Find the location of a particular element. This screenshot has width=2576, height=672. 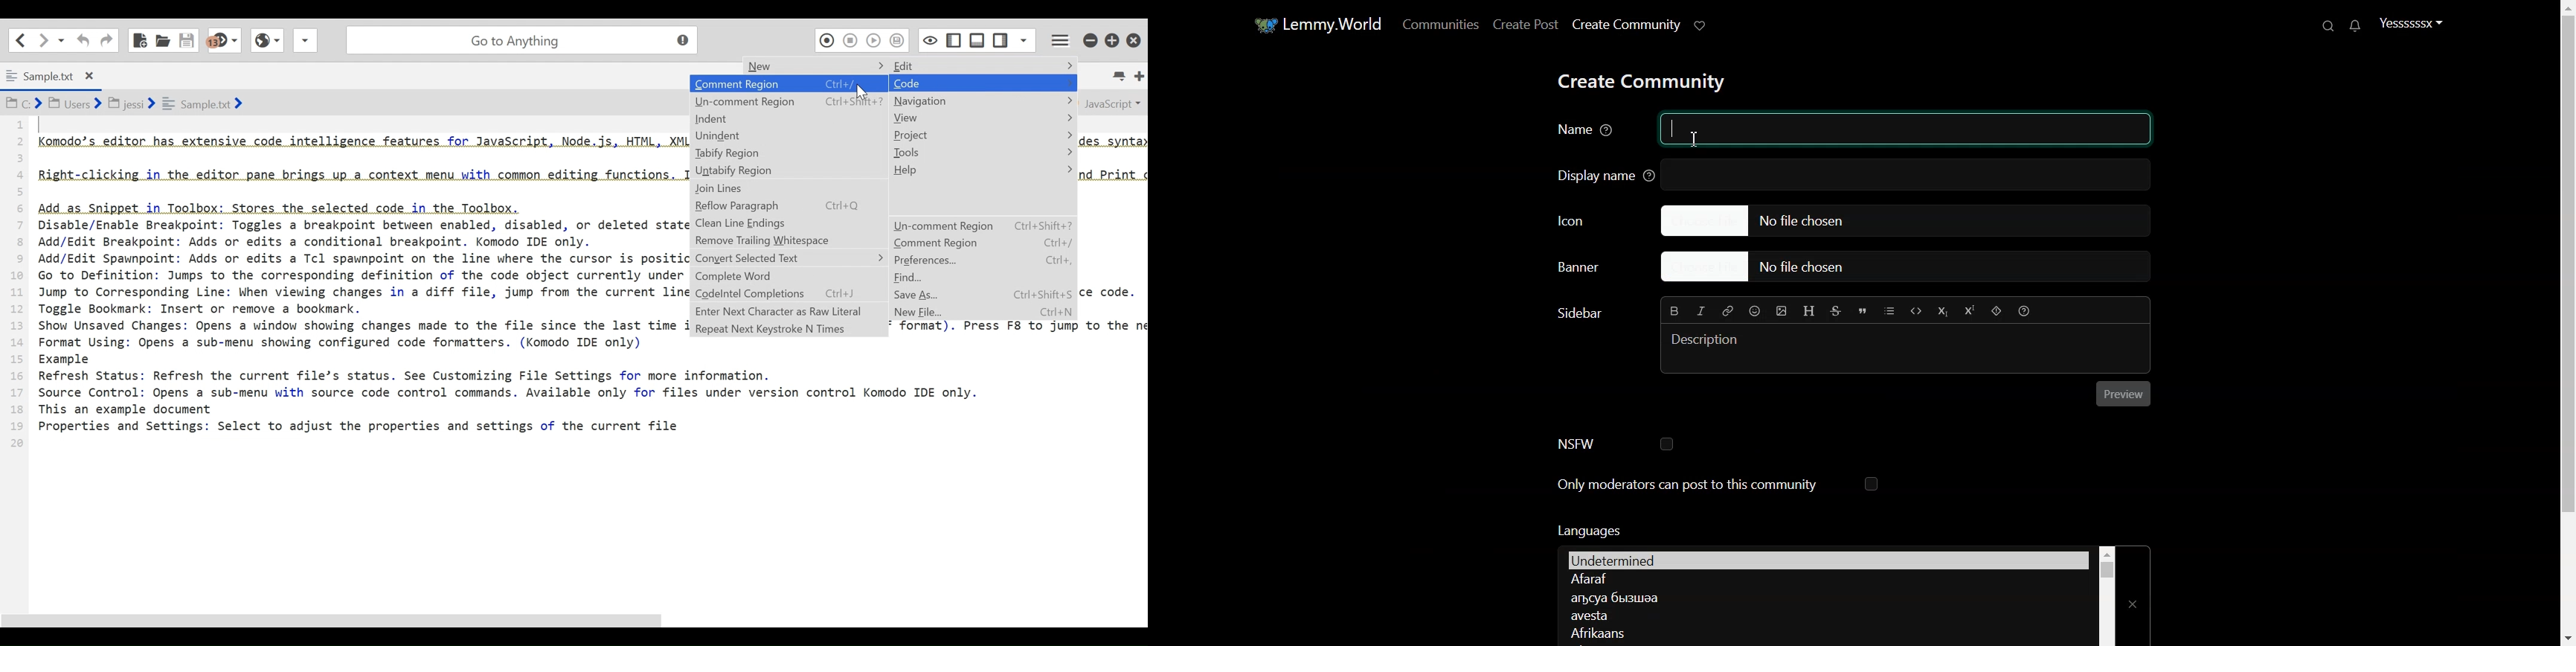

Language is located at coordinates (1823, 632).